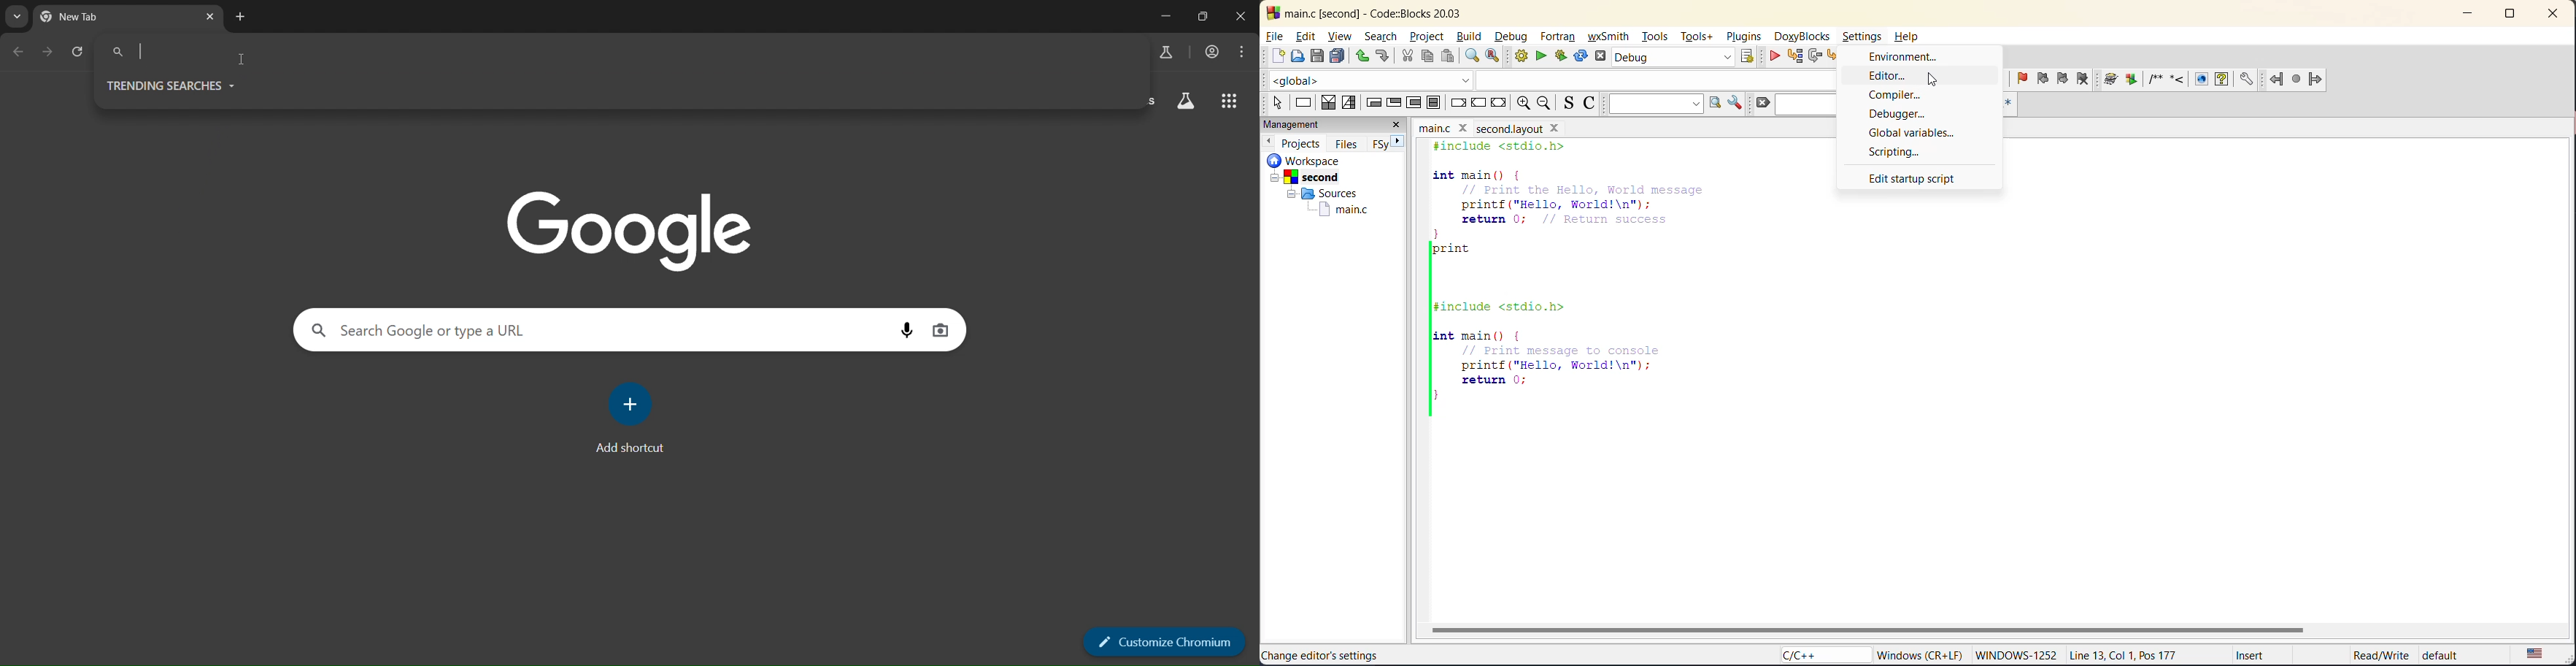  Describe the element at coordinates (1749, 58) in the screenshot. I see `show select target dialog` at that location.